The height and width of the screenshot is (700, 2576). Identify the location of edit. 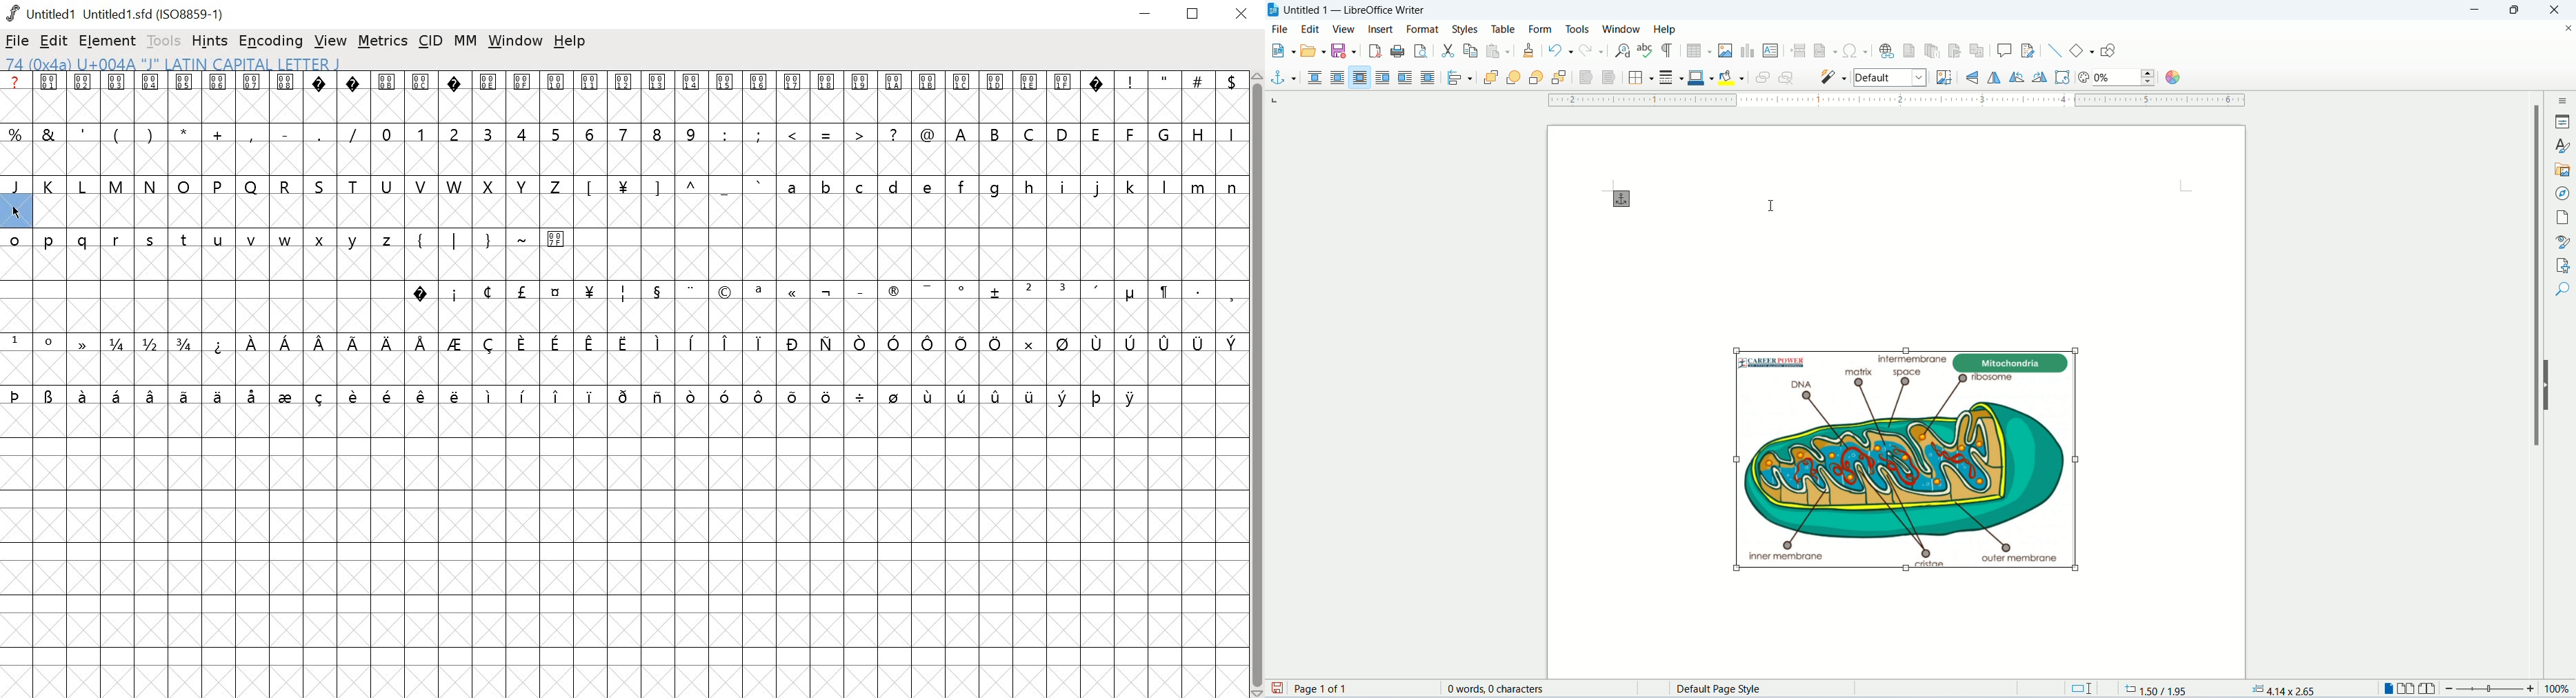
(1311, 28).